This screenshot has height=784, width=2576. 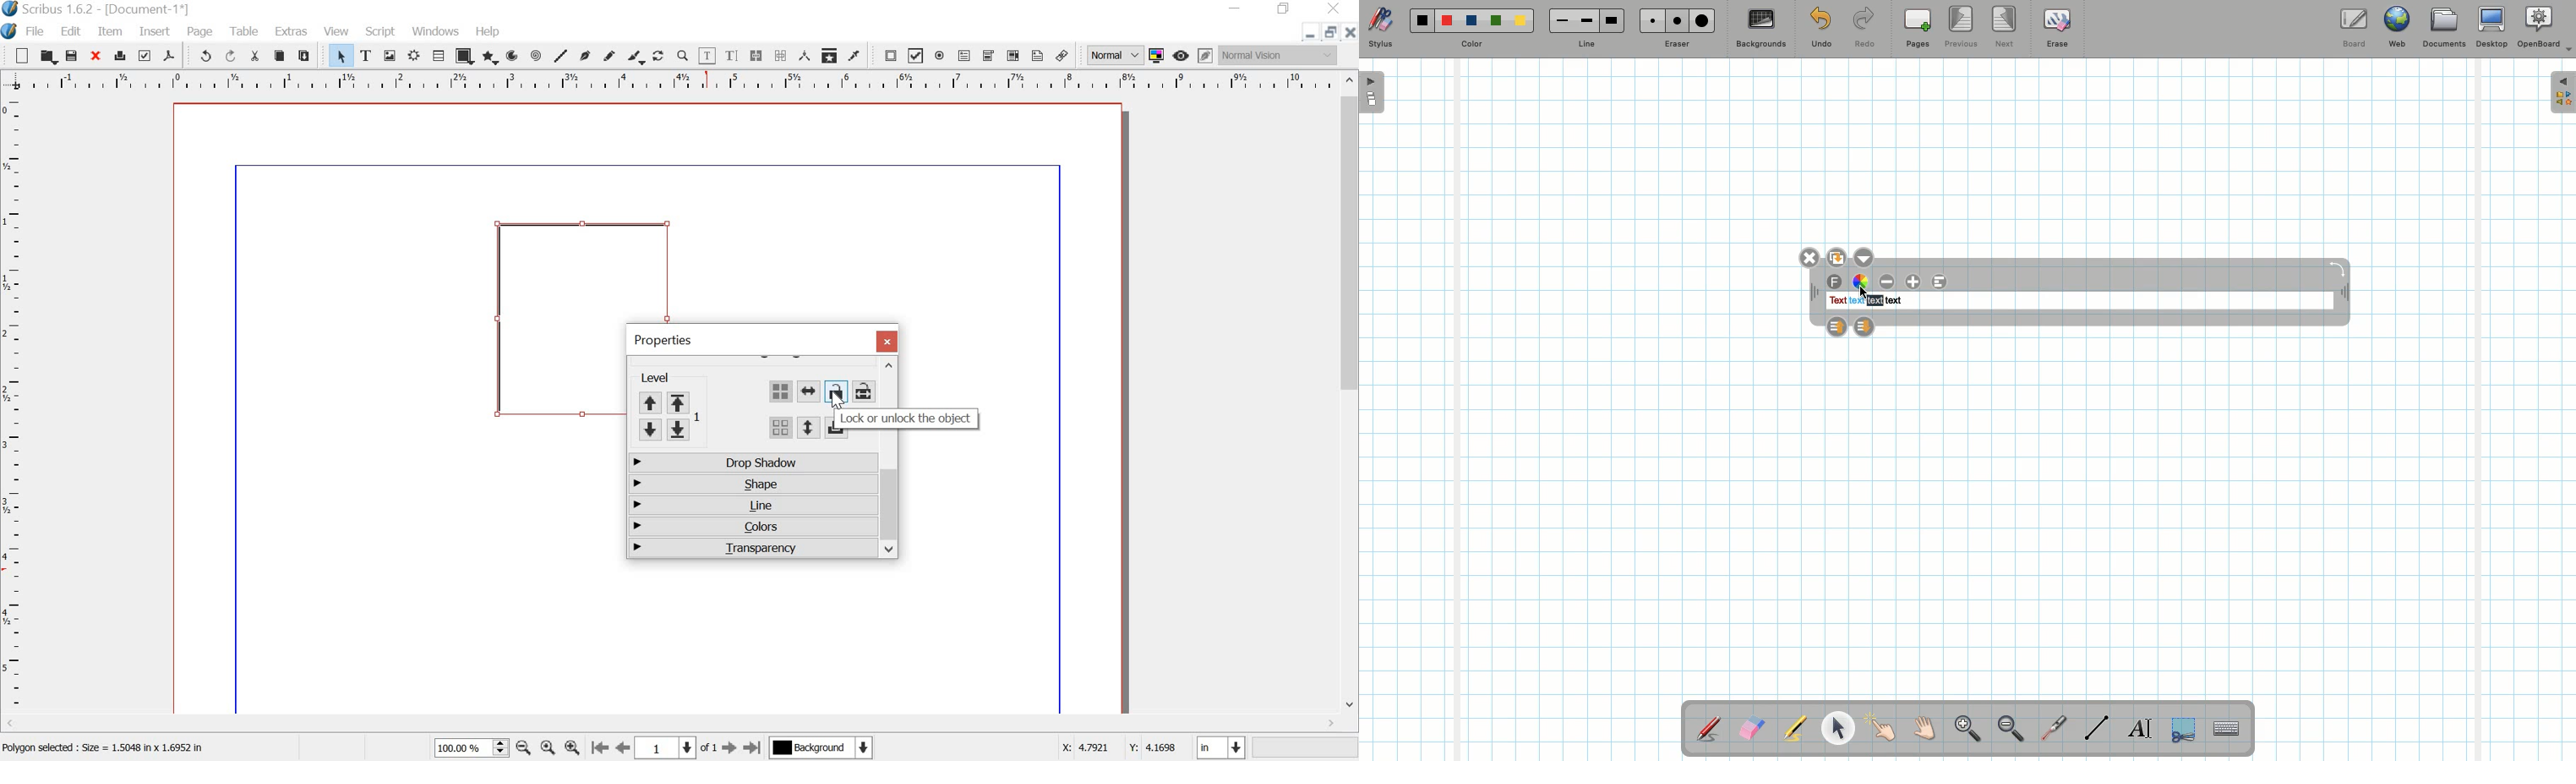 What do you see at coordinates (97, 56) in the screenshot?
I see `close` at bounding box center [97, 56].